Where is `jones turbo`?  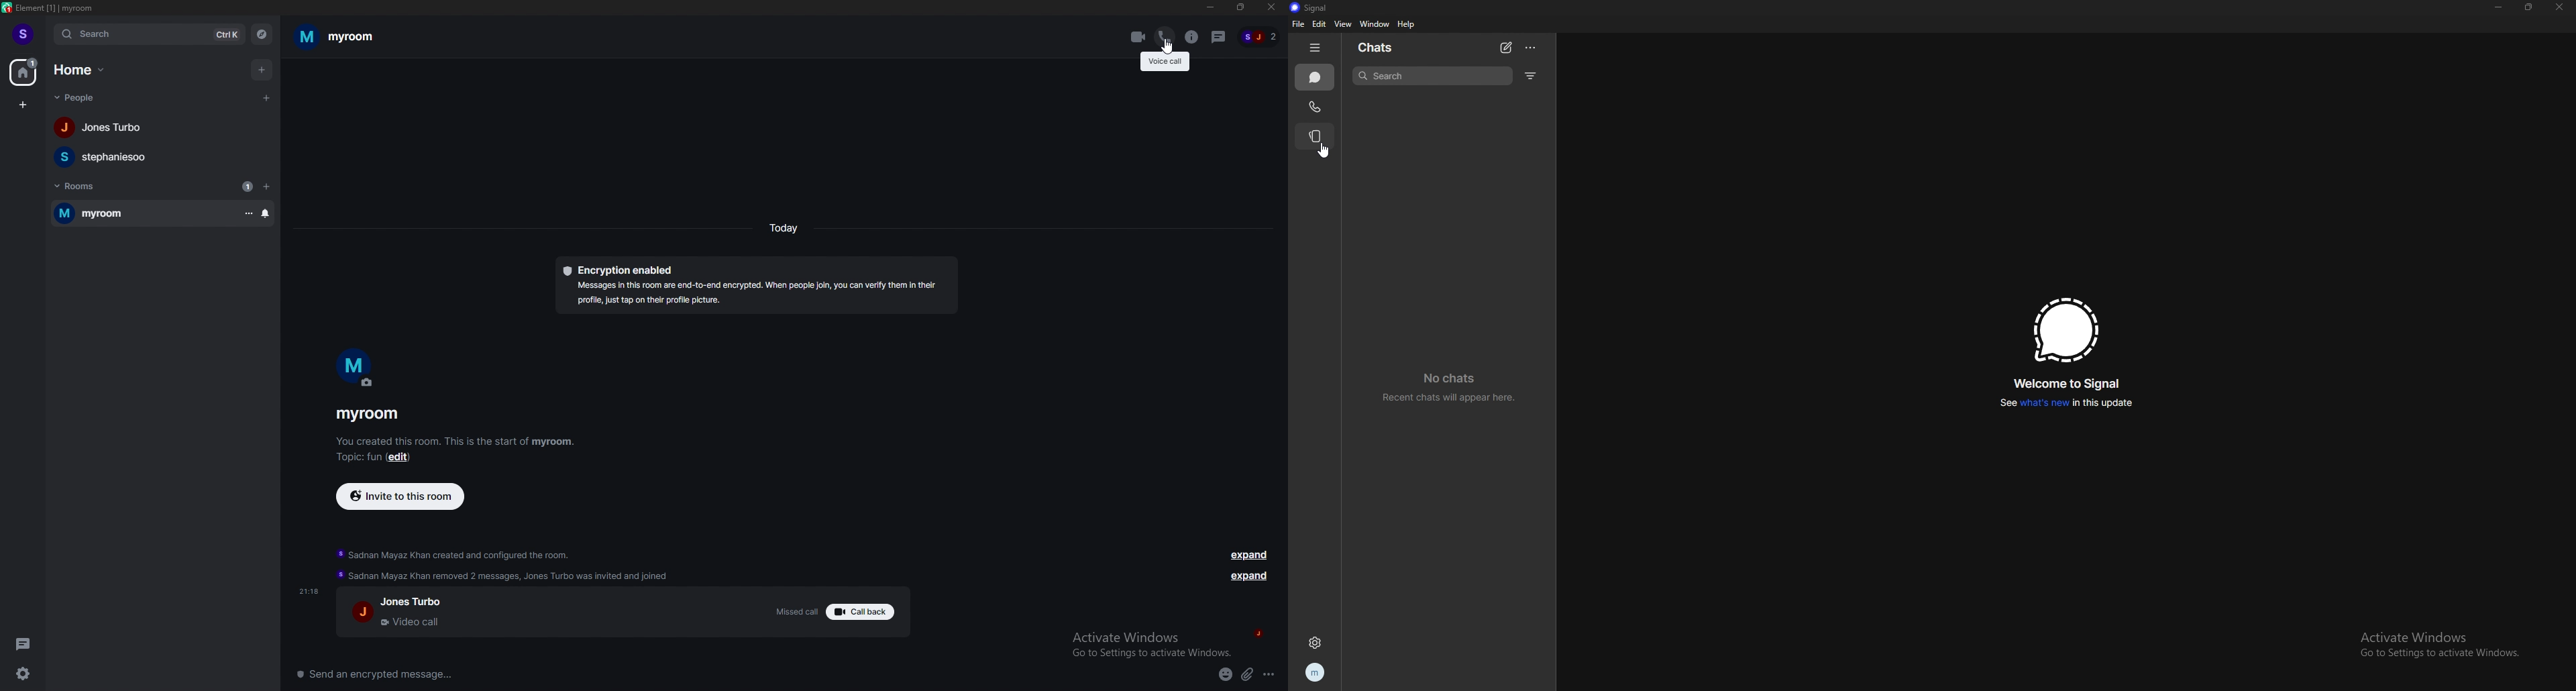 jones turbo is located at coordinates (162, 127).